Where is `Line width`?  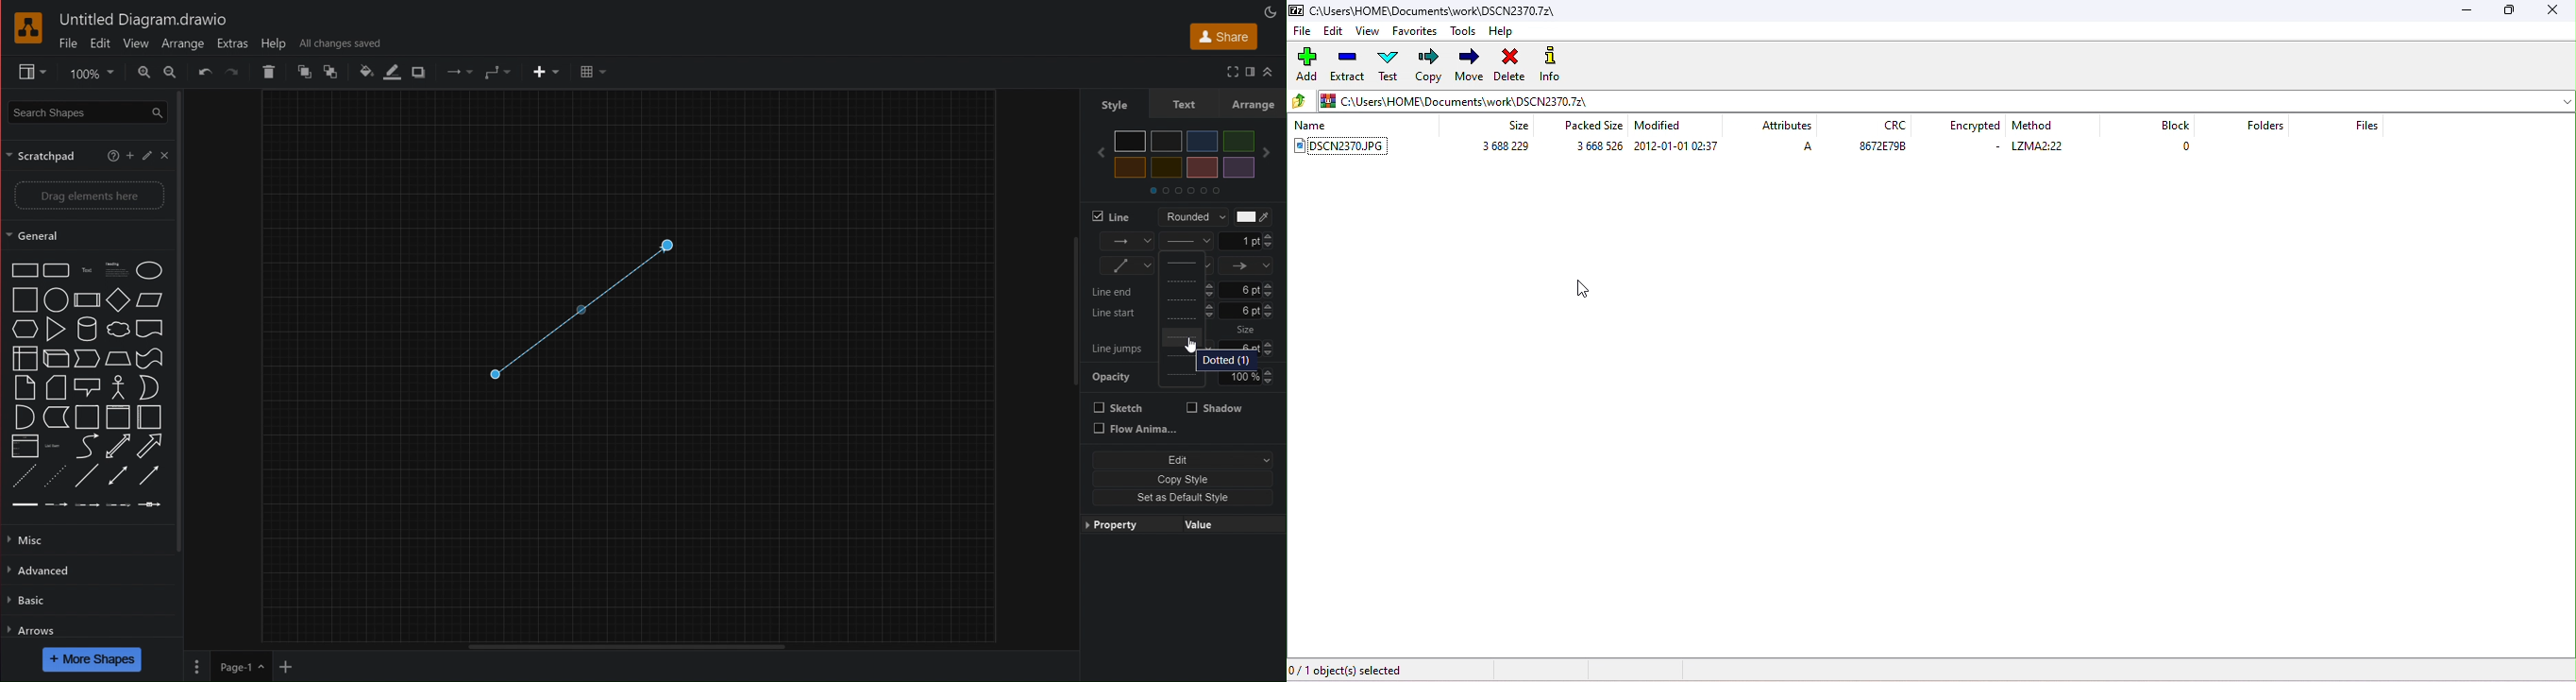
Line width is located at coordinates (1247, 241).